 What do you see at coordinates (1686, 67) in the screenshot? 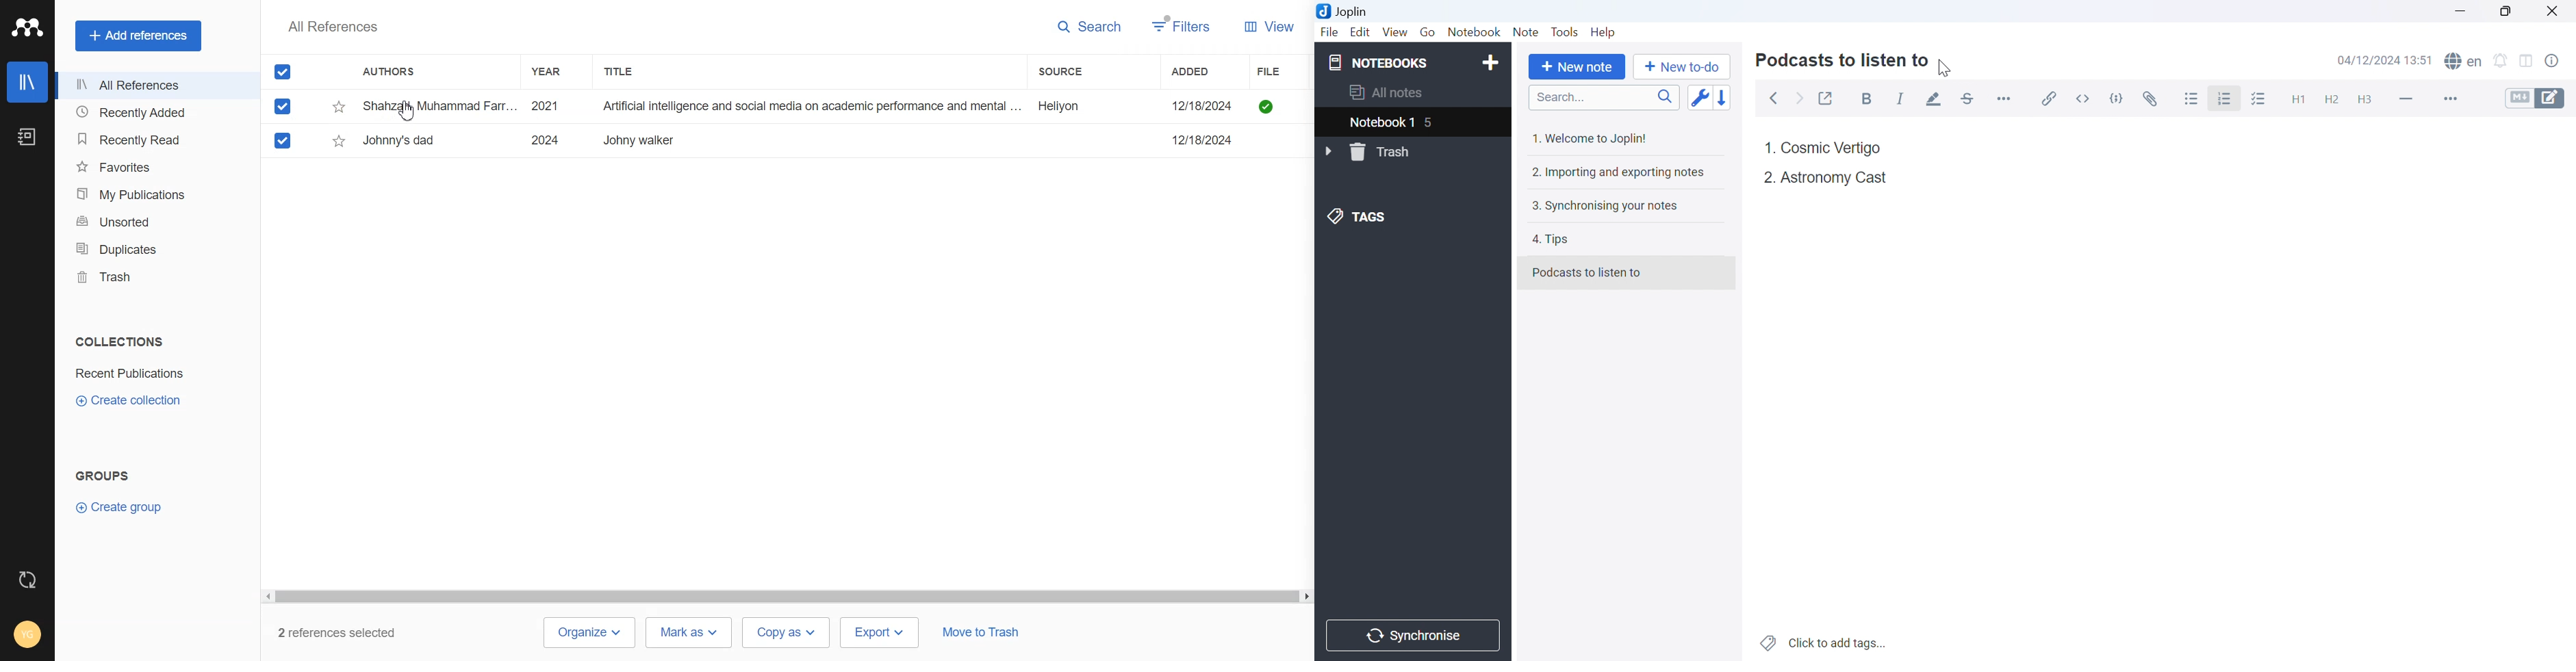
I see `New to-do` at bounding box center [1686, 67].